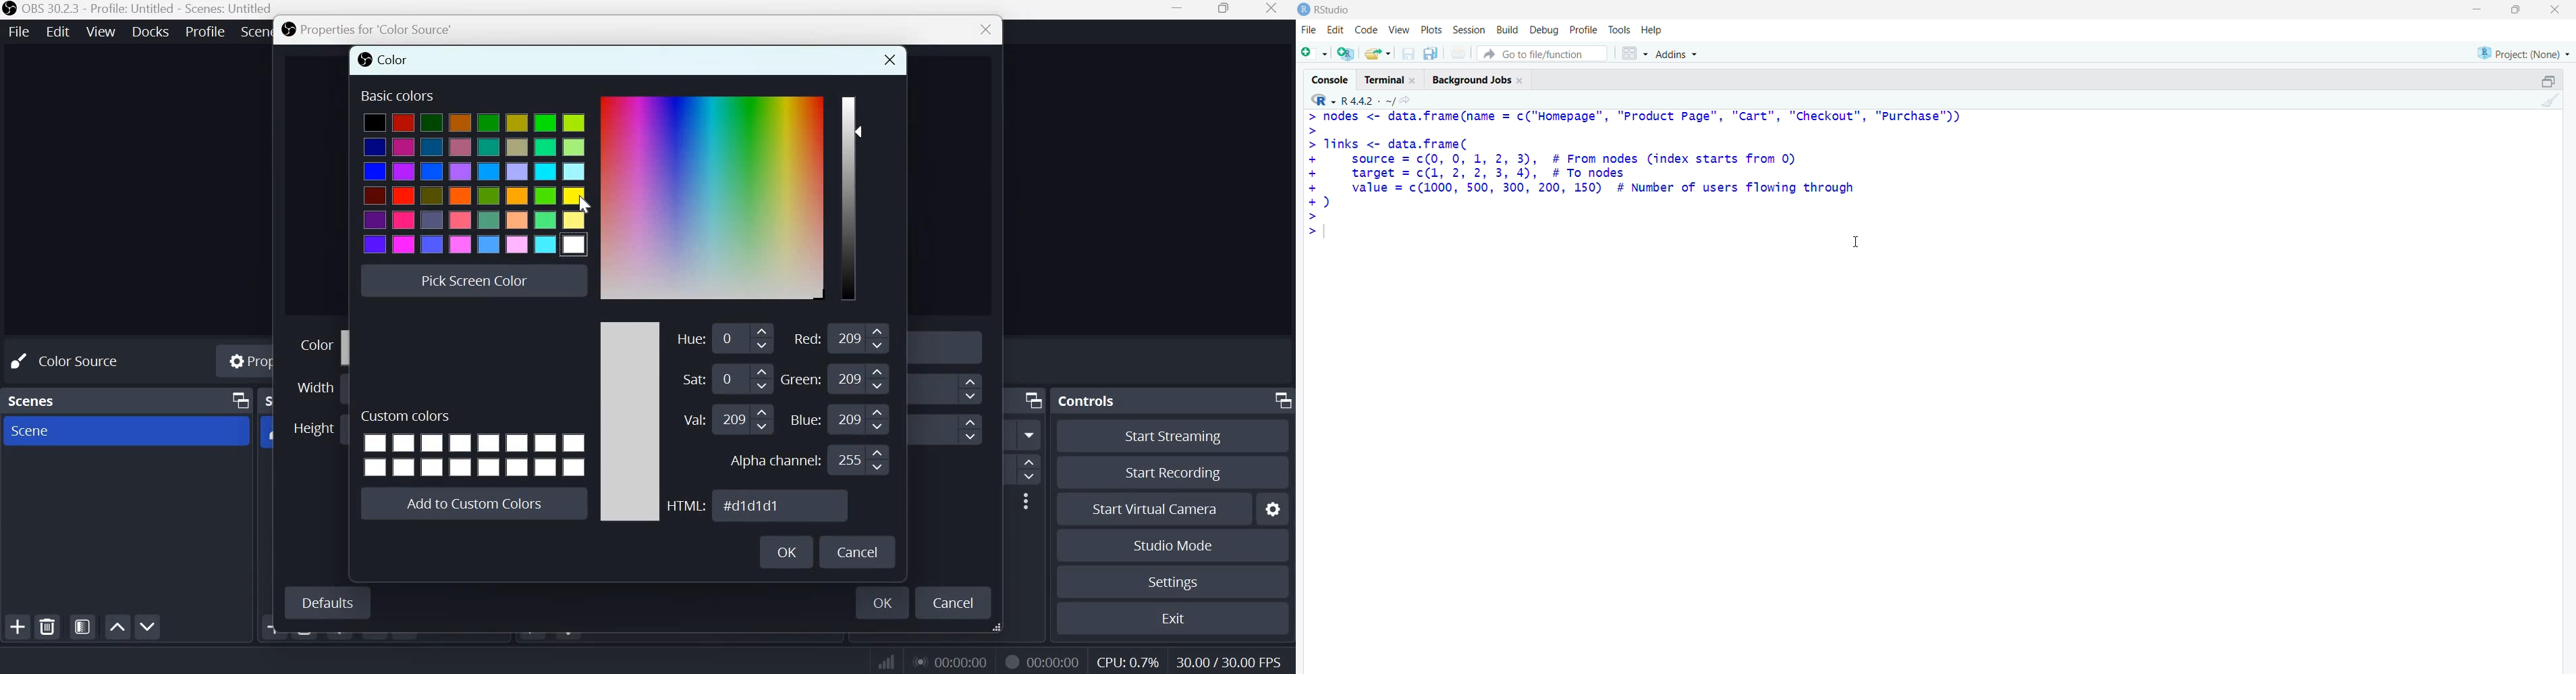  What do you see at coordinates (2514, 10) in the screenshot?
I see `maximize` at bounding box center [2514, 10].